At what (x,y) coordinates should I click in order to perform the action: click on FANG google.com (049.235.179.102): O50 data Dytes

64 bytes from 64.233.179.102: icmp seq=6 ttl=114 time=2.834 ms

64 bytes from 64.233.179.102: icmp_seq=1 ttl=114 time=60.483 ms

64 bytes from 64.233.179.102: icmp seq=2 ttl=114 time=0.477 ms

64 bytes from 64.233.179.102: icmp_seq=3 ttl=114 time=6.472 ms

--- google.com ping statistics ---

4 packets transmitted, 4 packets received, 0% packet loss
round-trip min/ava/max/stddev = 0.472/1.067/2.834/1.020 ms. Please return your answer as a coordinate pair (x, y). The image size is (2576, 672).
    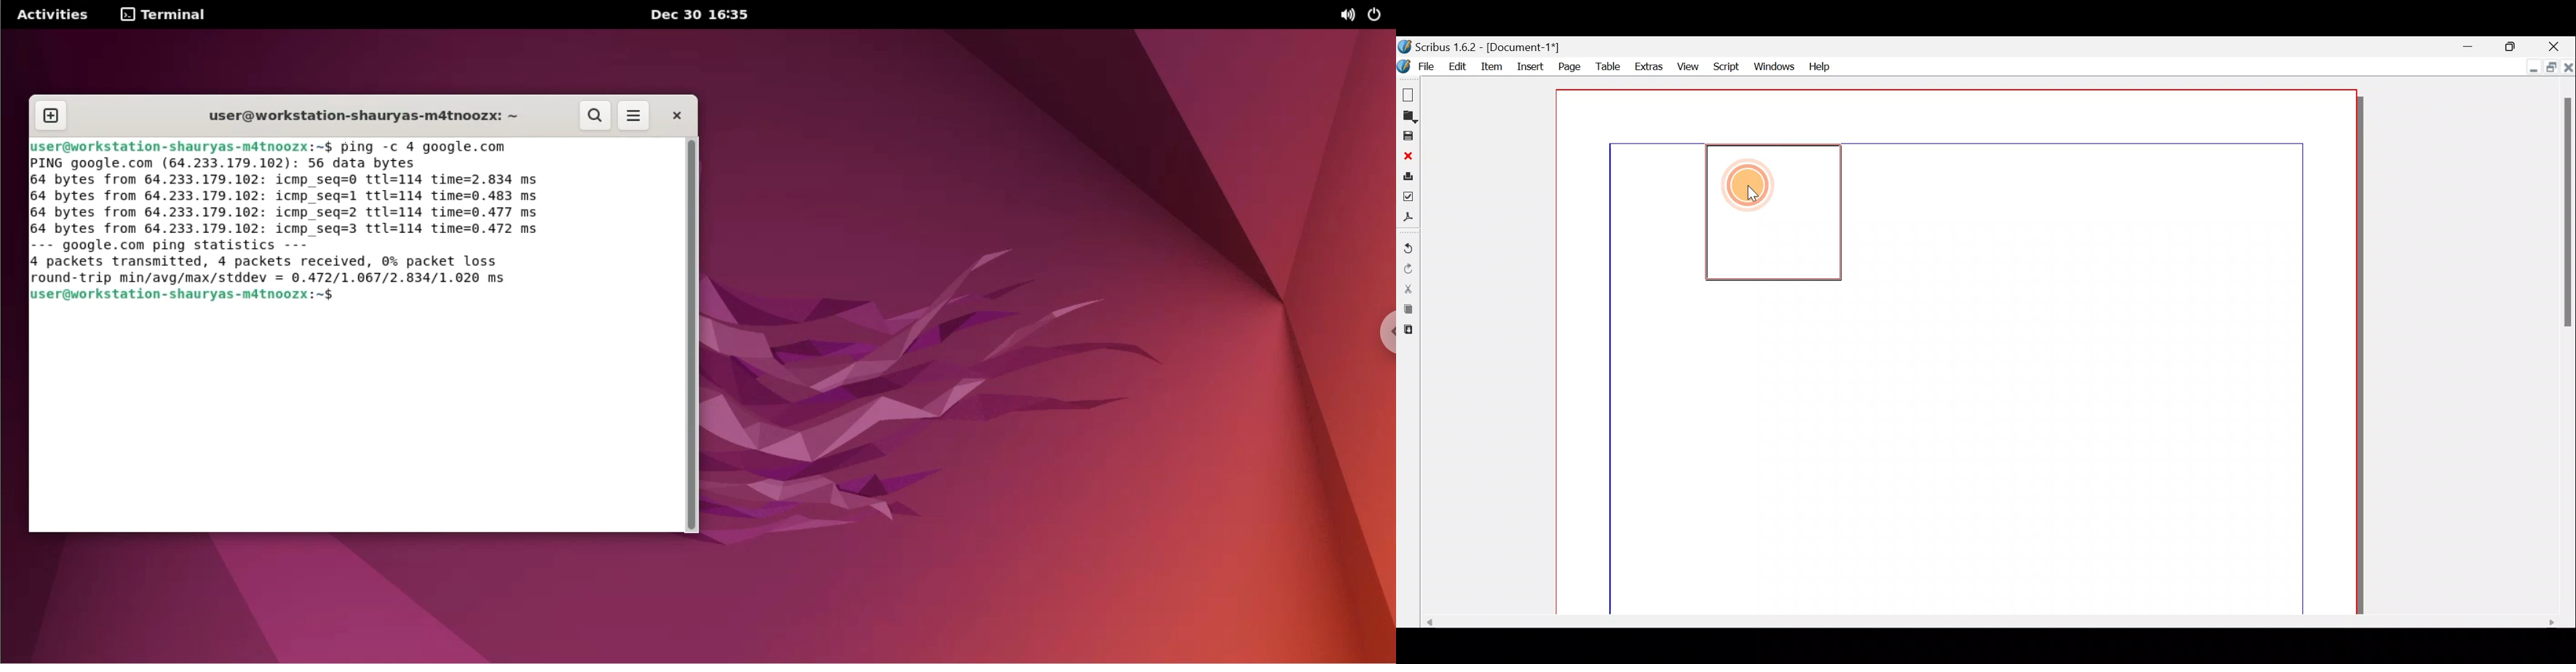
    Looking at the image, I should click on (299, 221).